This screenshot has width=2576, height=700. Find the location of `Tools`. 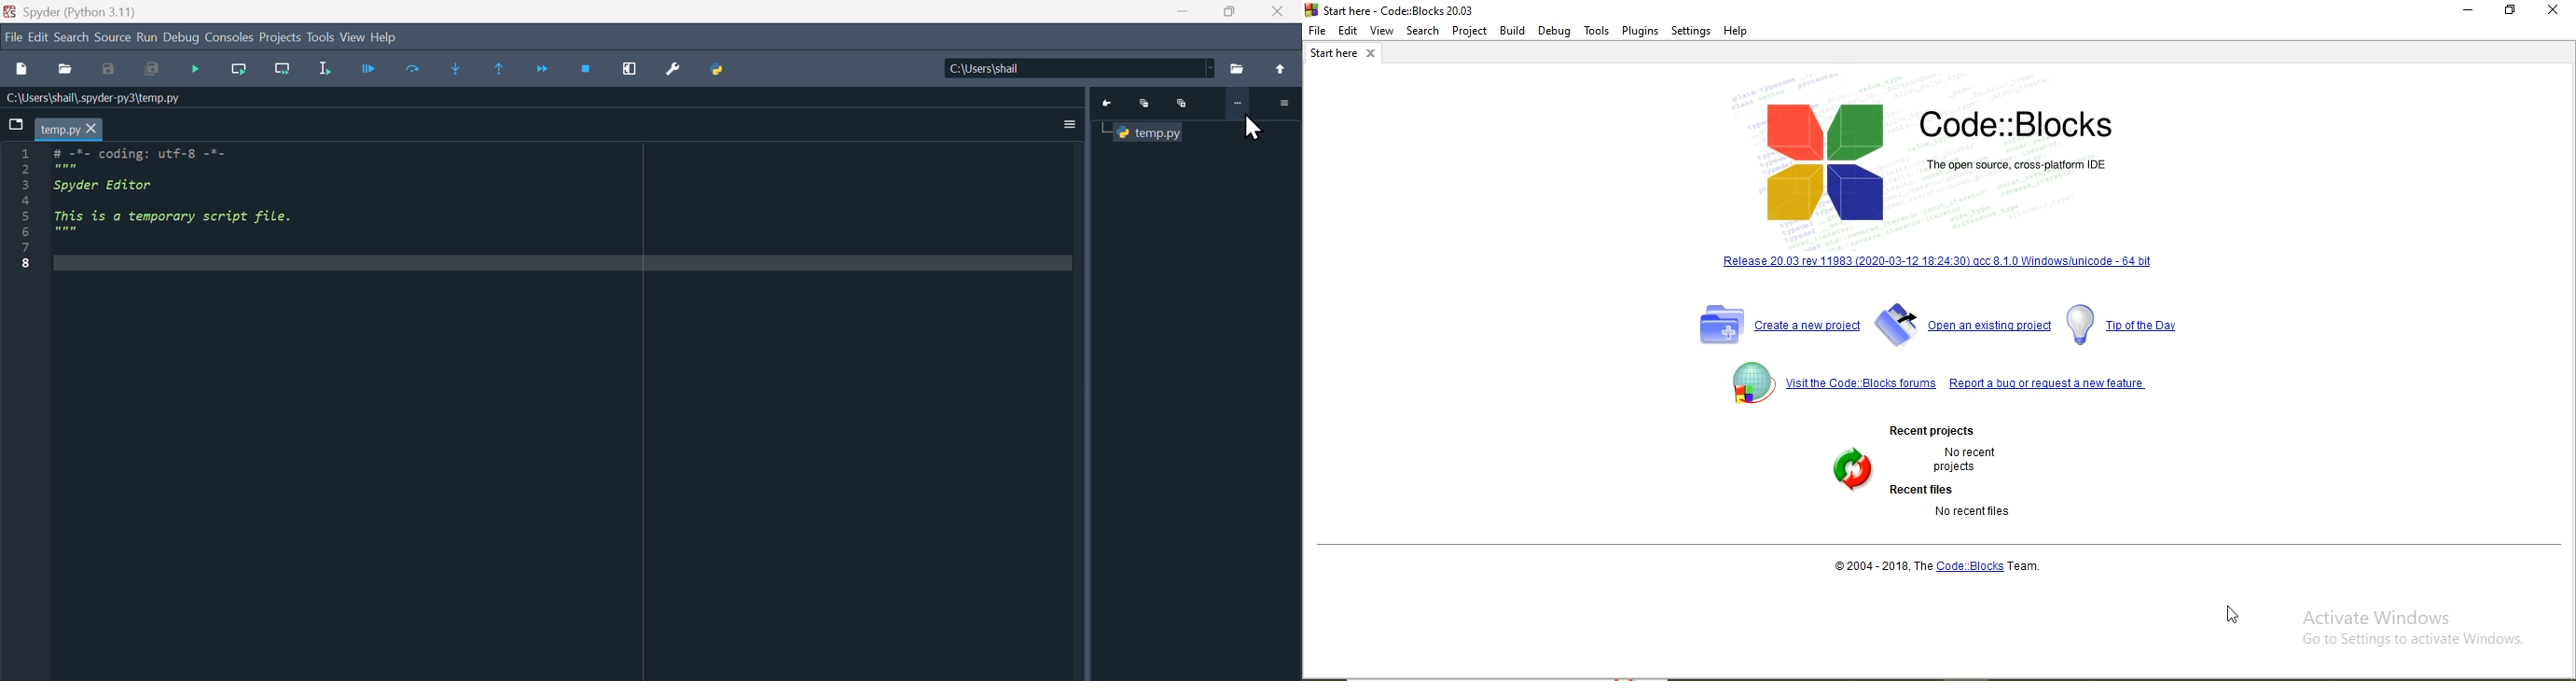

Tools is located at coordinates (320, 37).